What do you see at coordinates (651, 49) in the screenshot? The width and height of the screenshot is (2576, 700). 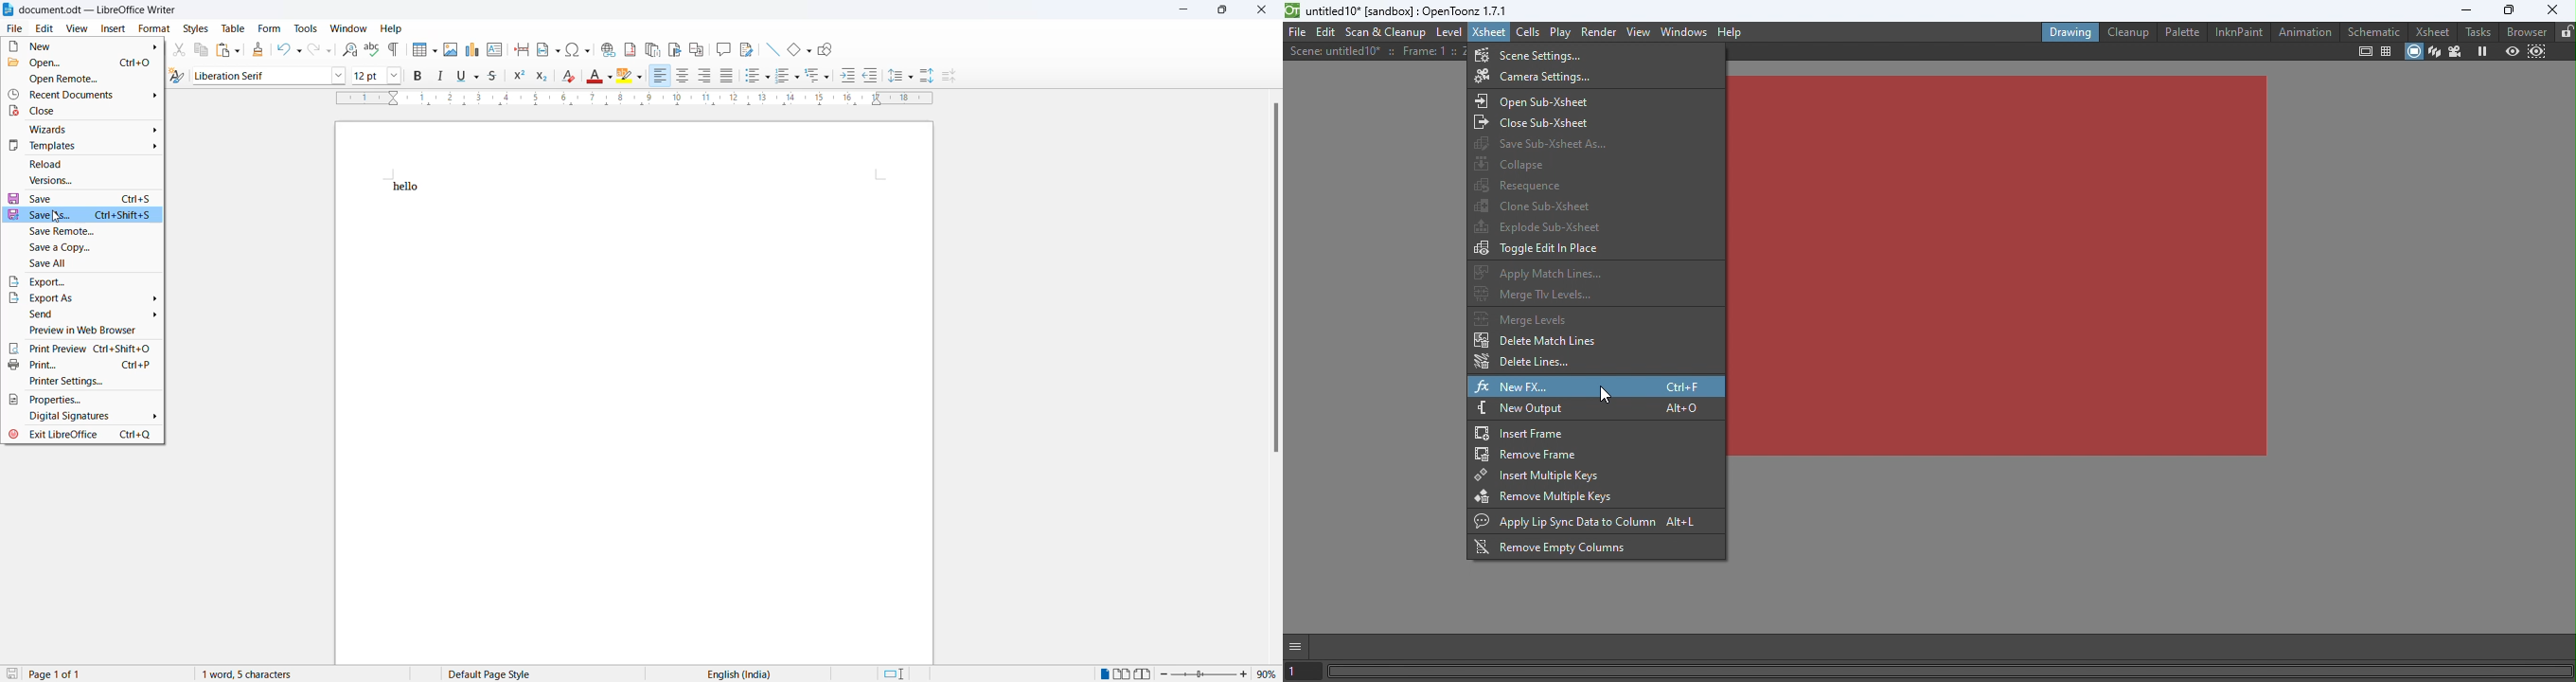 I see `insert endnote` at bounding box center [651, 49].